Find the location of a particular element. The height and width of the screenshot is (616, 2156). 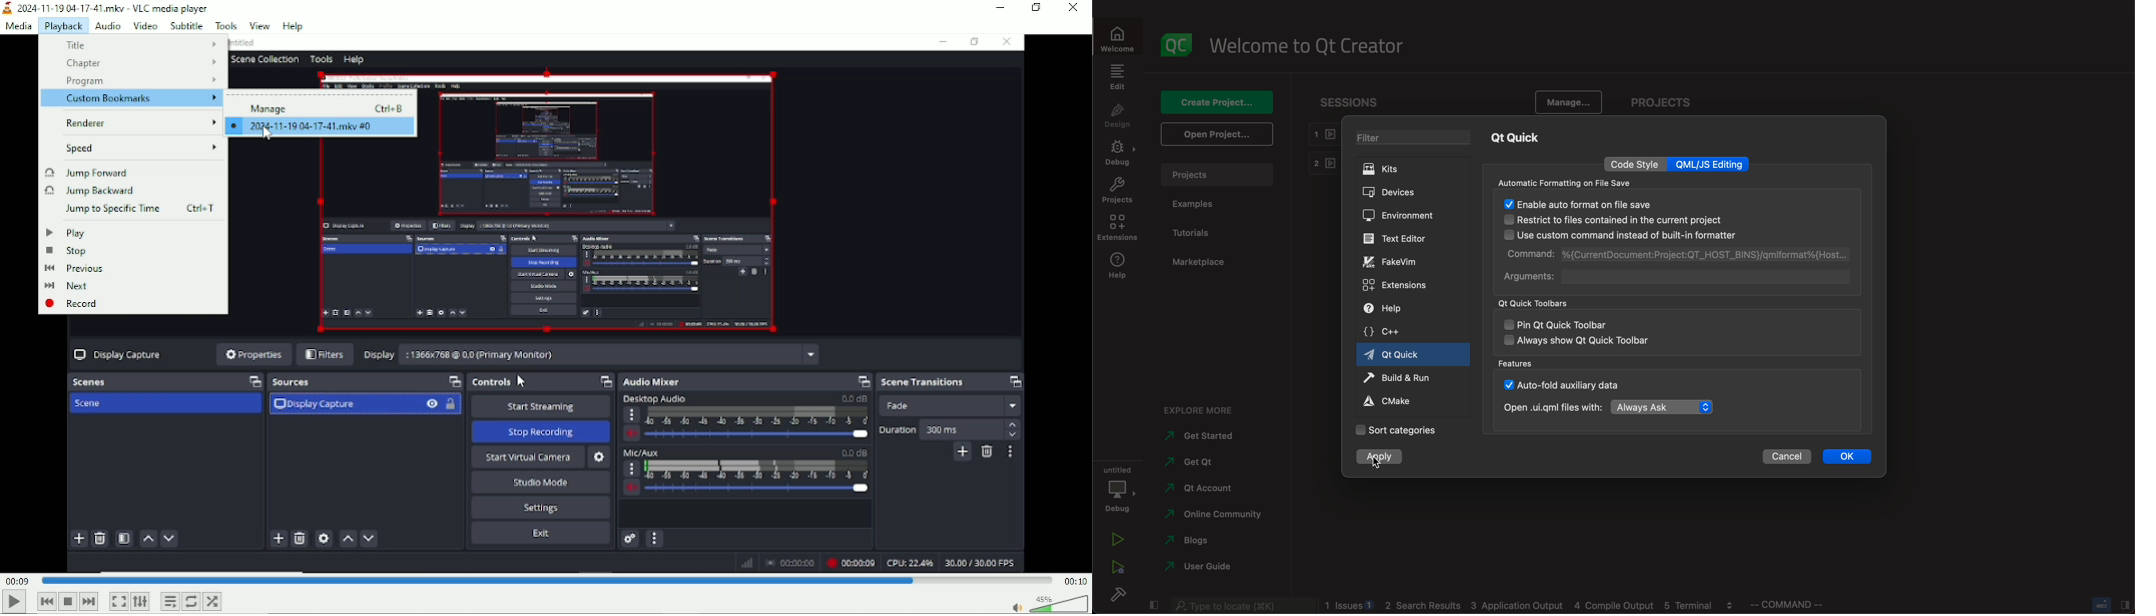

Jump to specific time is located at coordinates (140, 208).